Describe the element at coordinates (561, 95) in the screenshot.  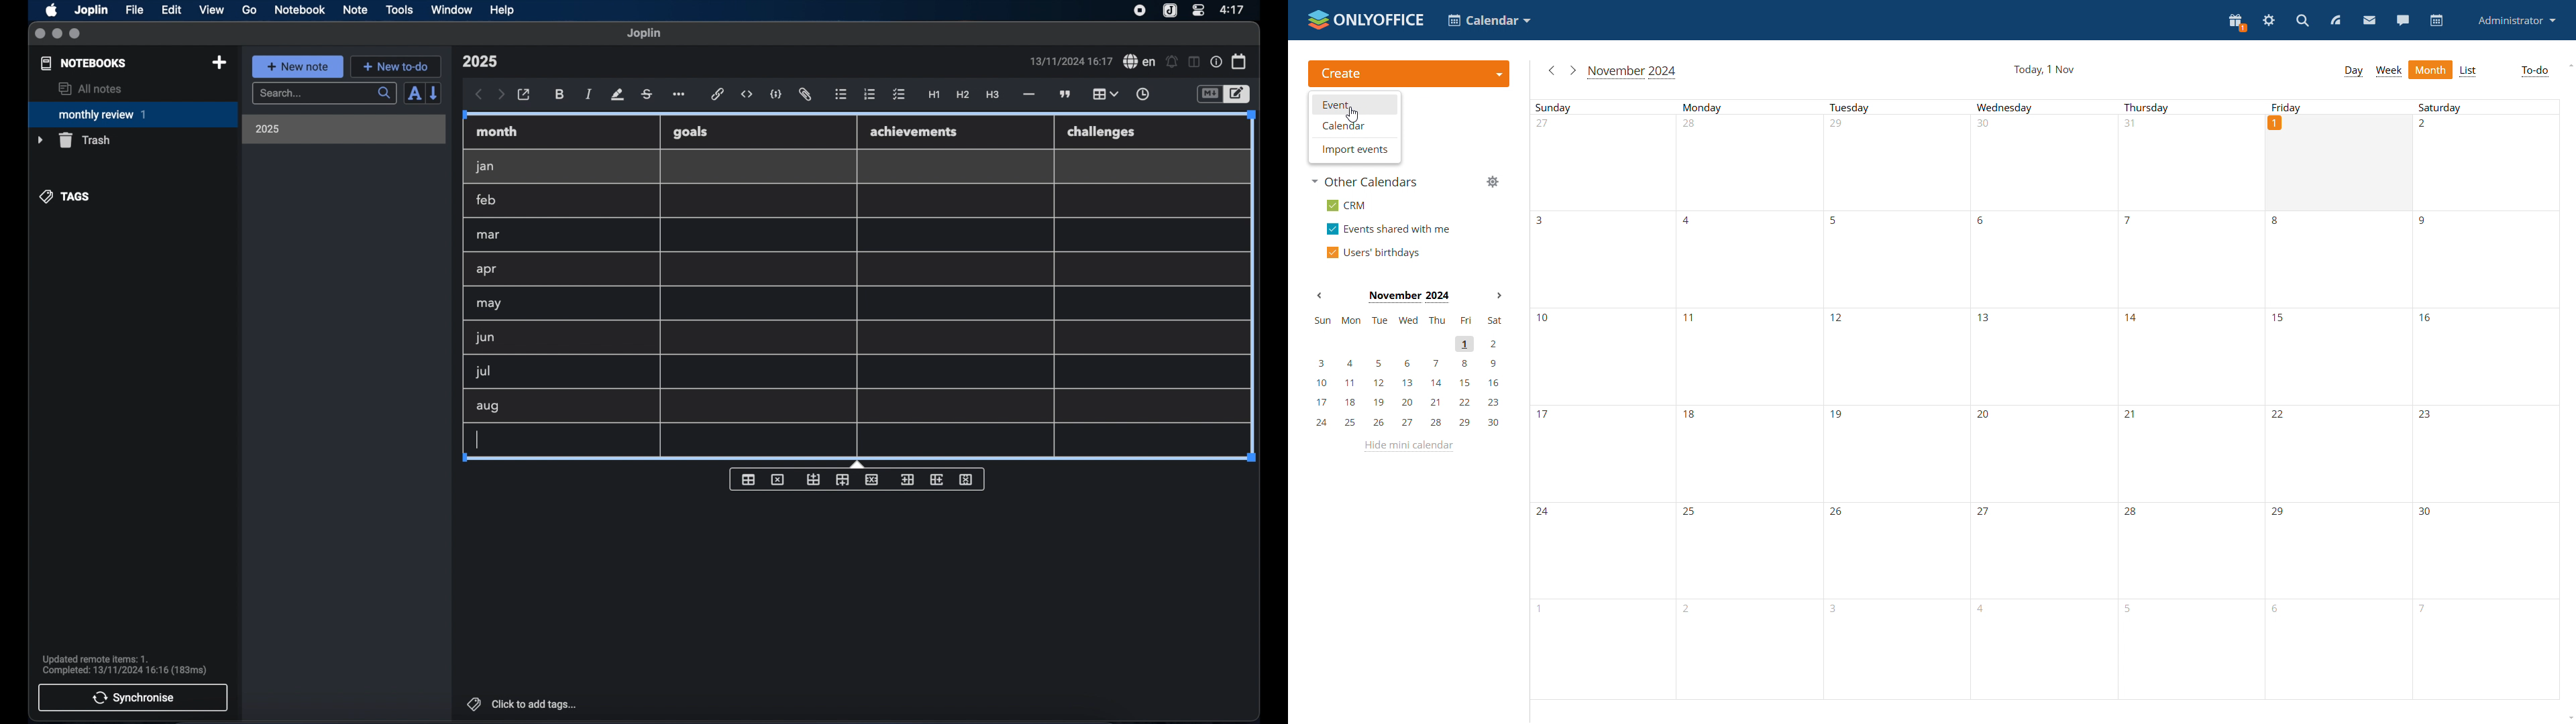
I see `bold` at that location.